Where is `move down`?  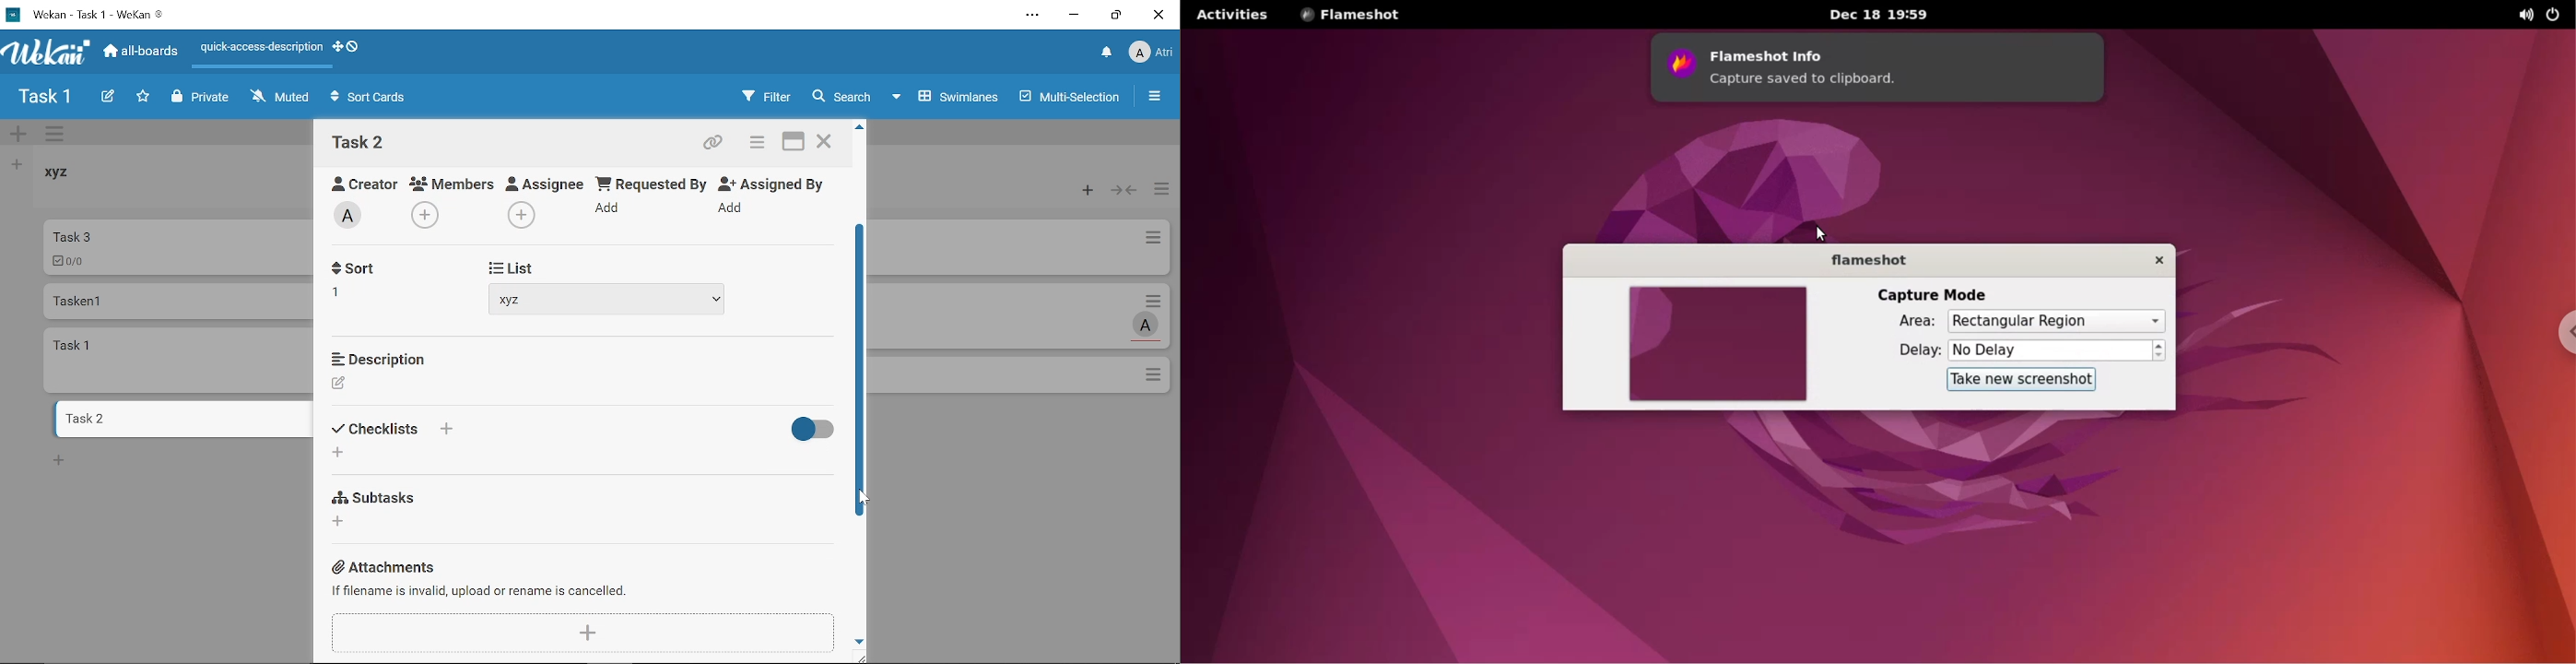 move down is located at coordinates (860, 640).